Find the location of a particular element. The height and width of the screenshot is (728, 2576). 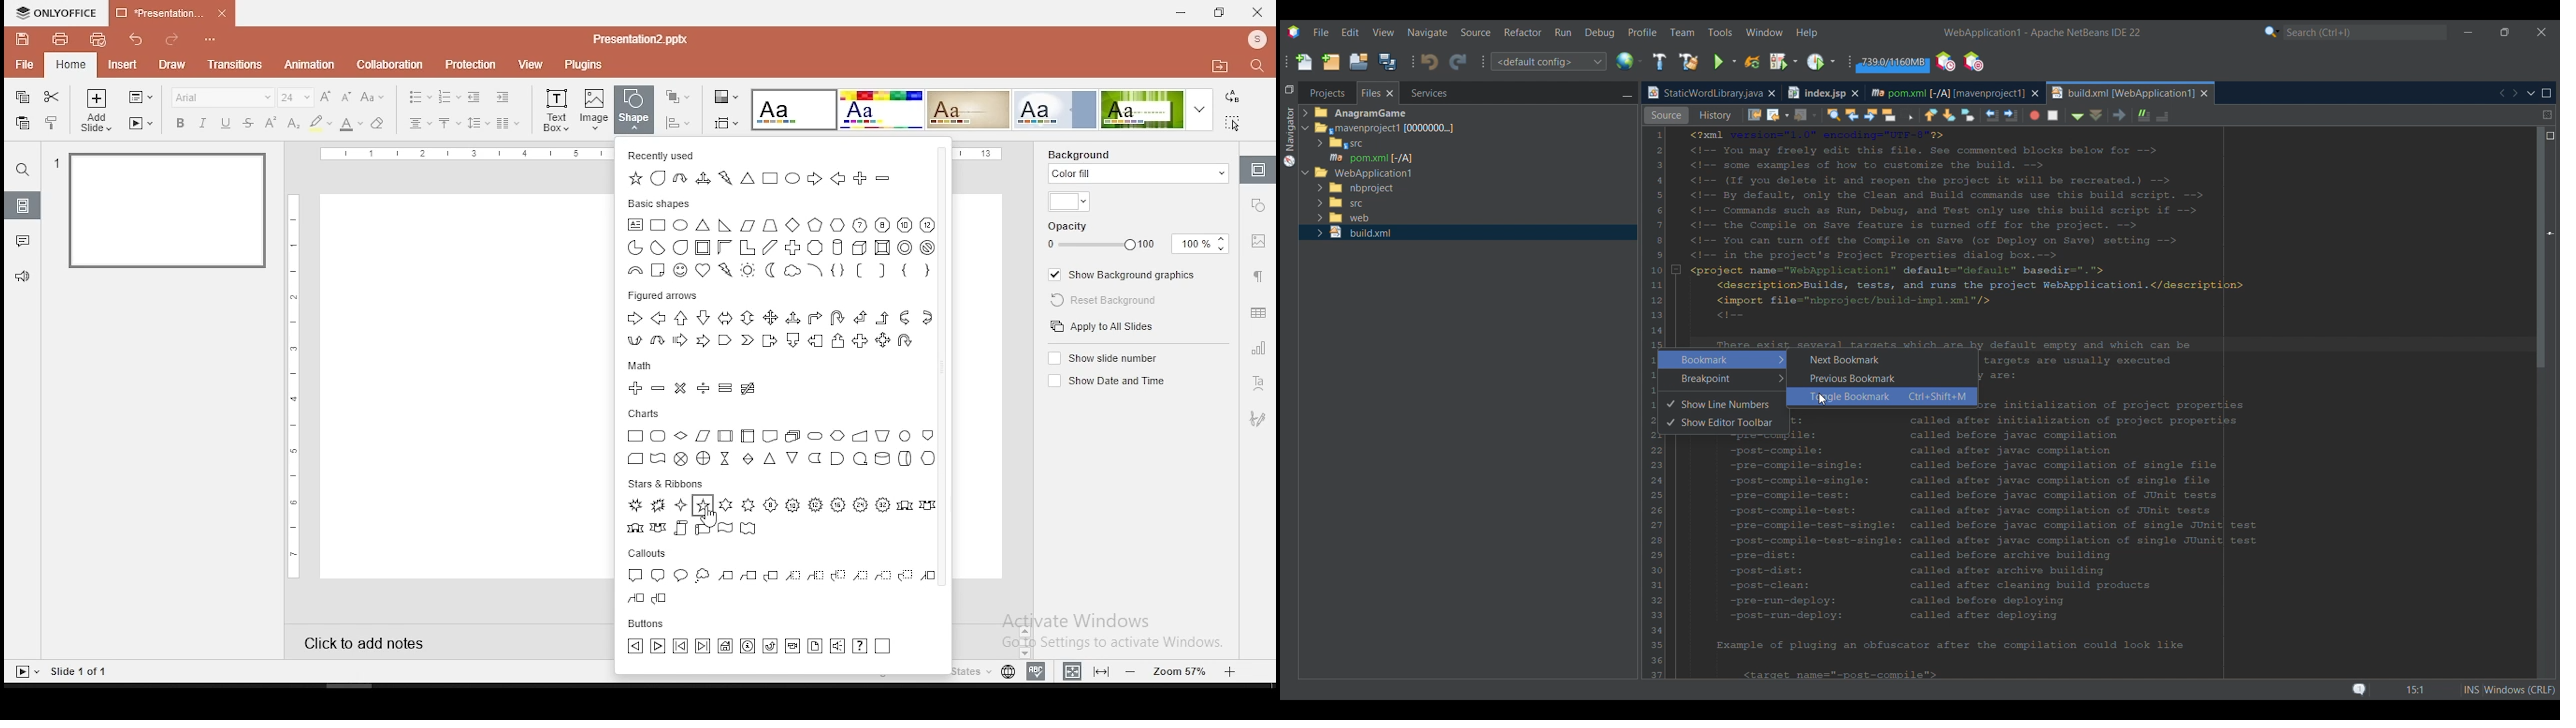

find is located at coordinates (1261, 68).